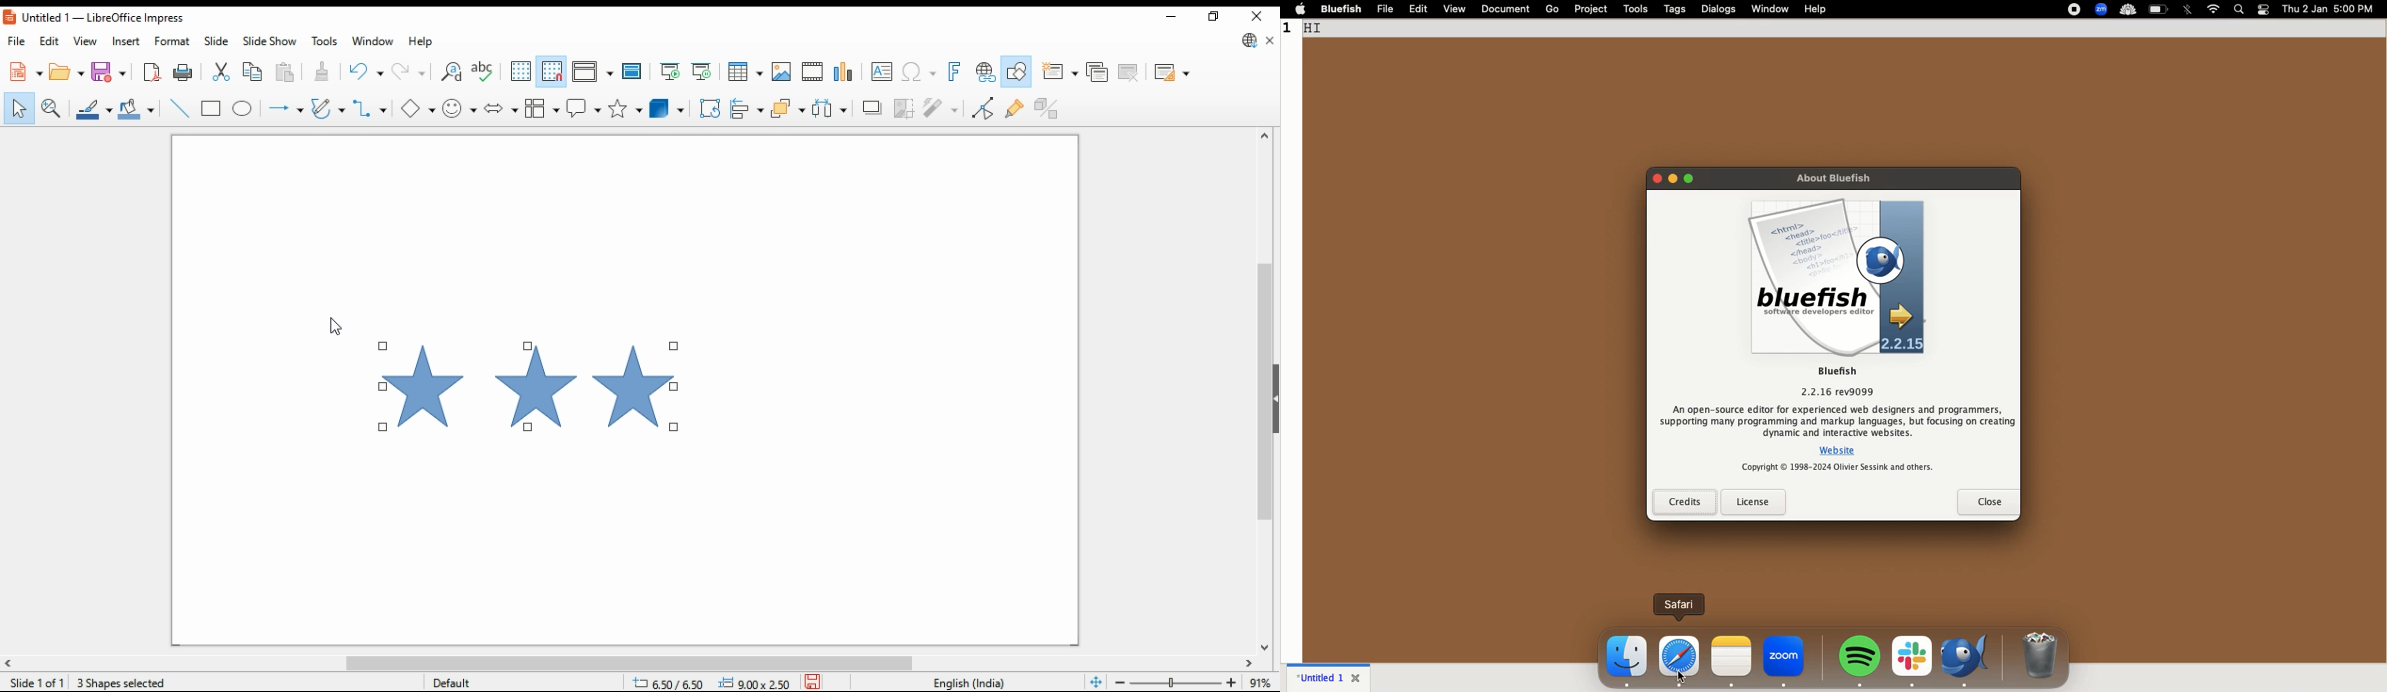 This screenshot has width=2408, height=700. Describe the element at coordinates (17, 40) in the screenshot. I see `file` at that location.